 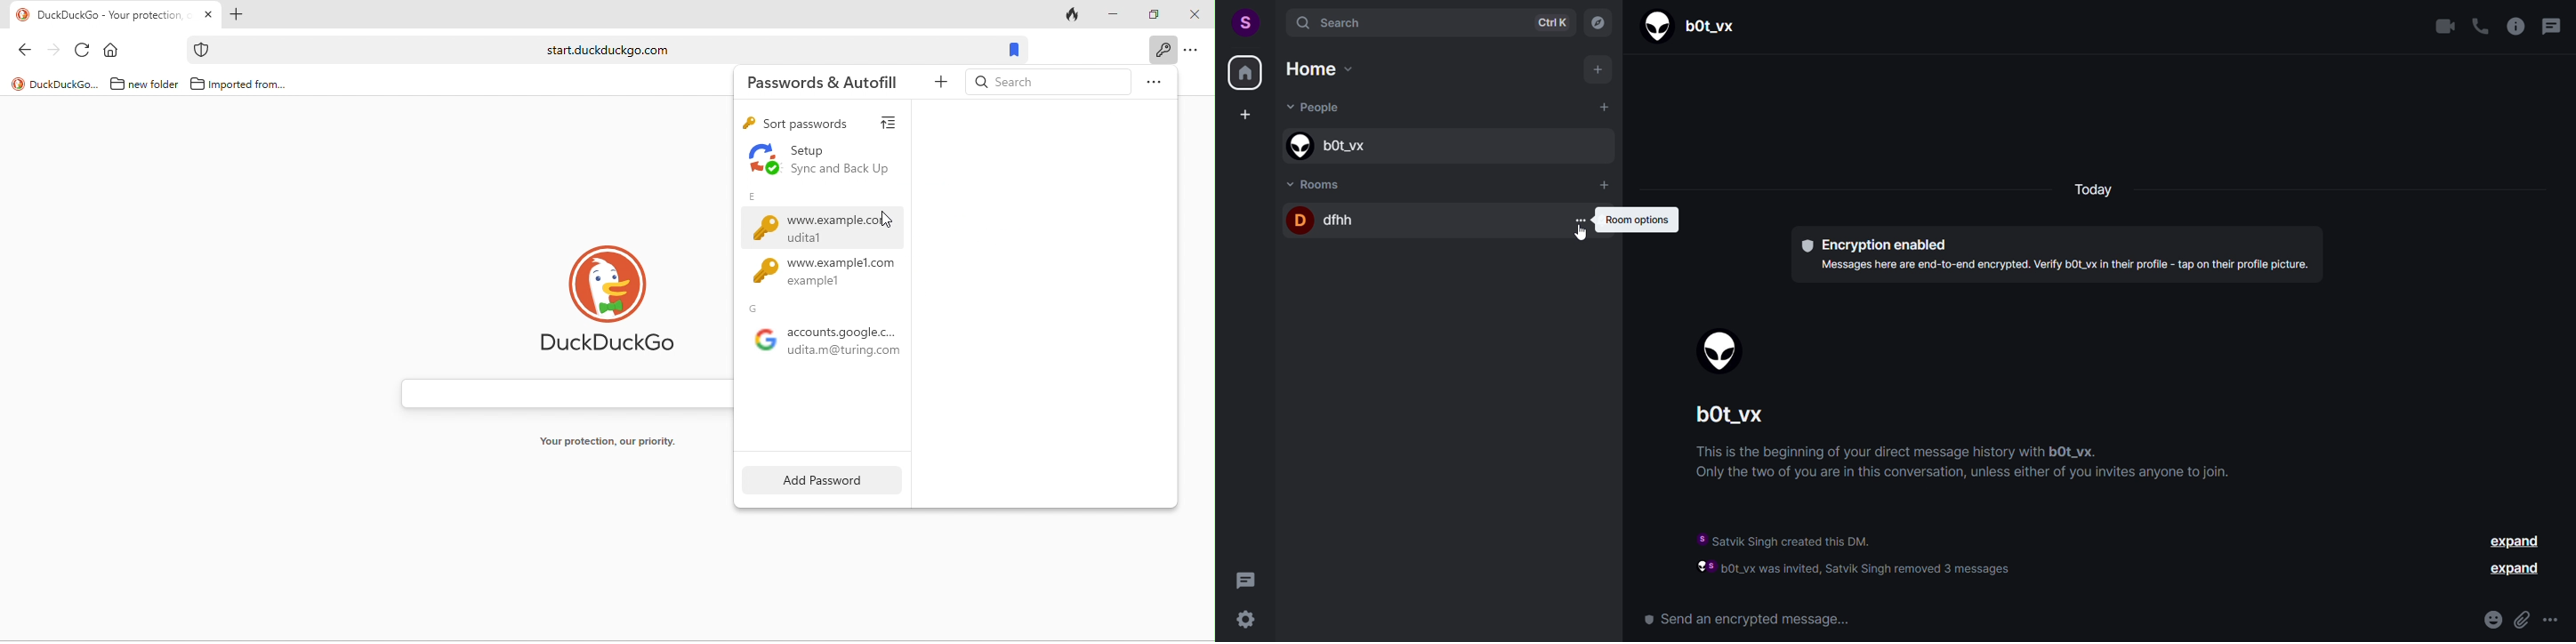 What do you see at coordinates (617, 303) in the screenshot?
I see `duck duck go logo` at bounding box center [617, 303].